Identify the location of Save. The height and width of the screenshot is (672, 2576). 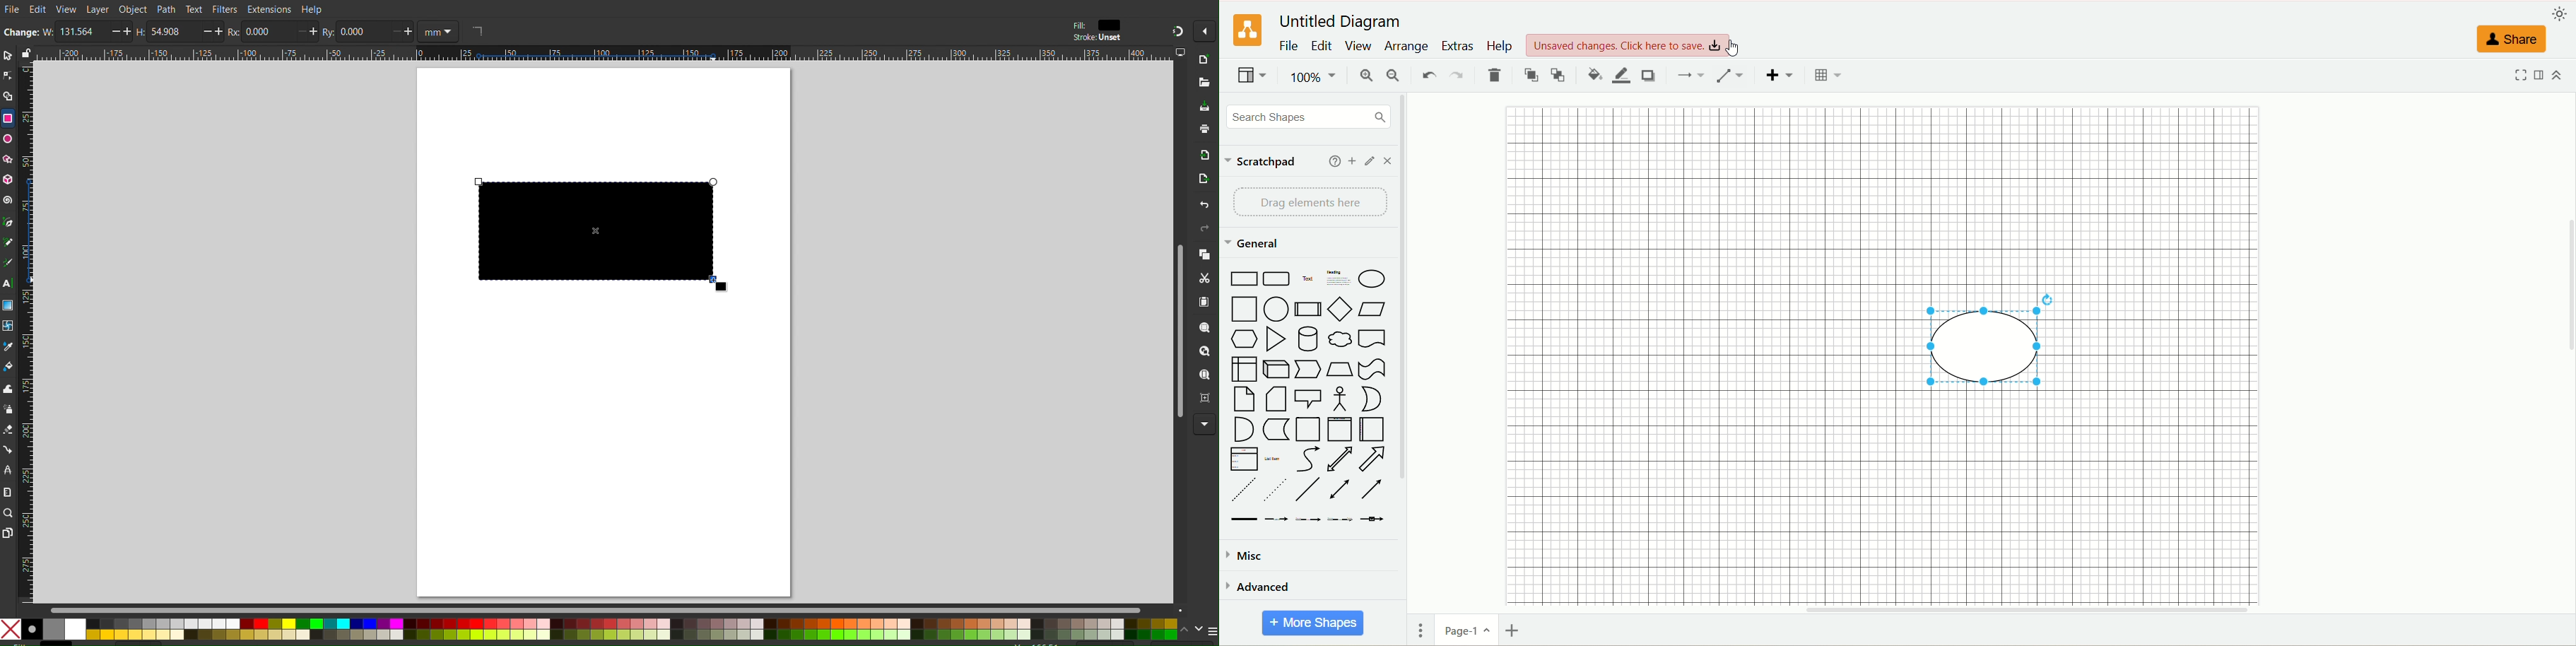
(1202, 107).